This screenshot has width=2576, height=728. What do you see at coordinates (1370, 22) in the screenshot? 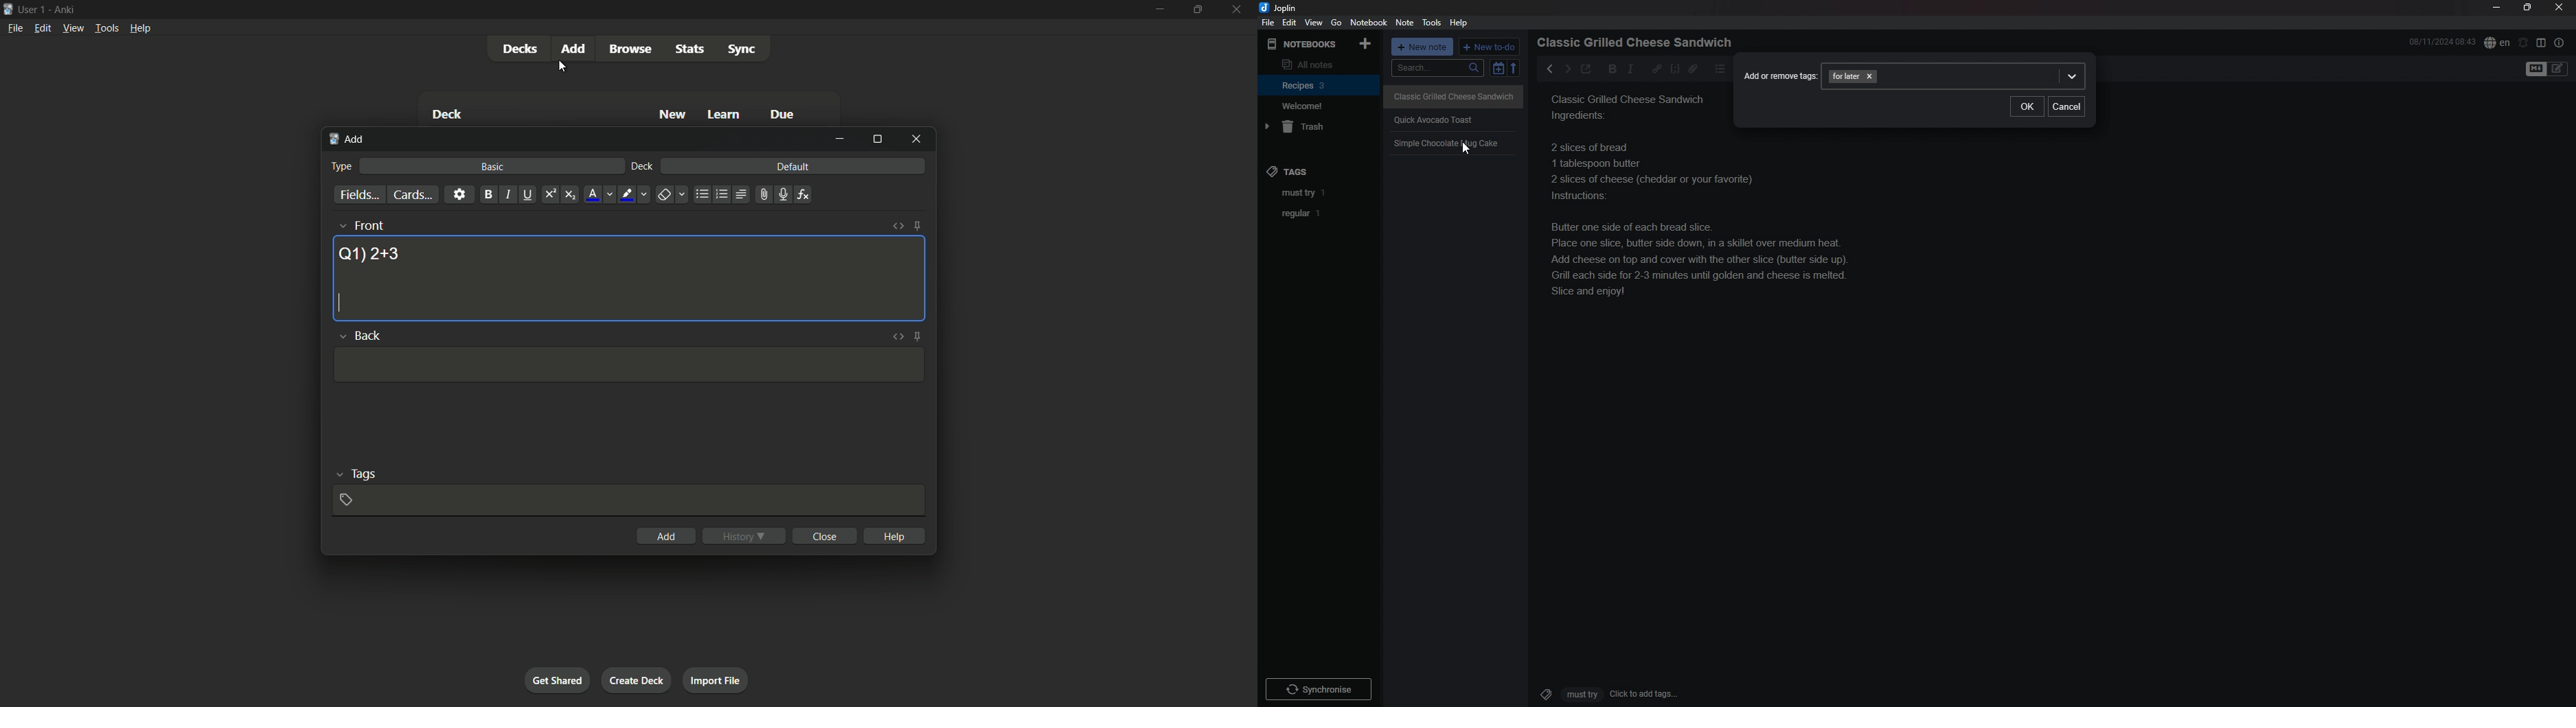
I see `notebook` at bounding box center [1370, 22].